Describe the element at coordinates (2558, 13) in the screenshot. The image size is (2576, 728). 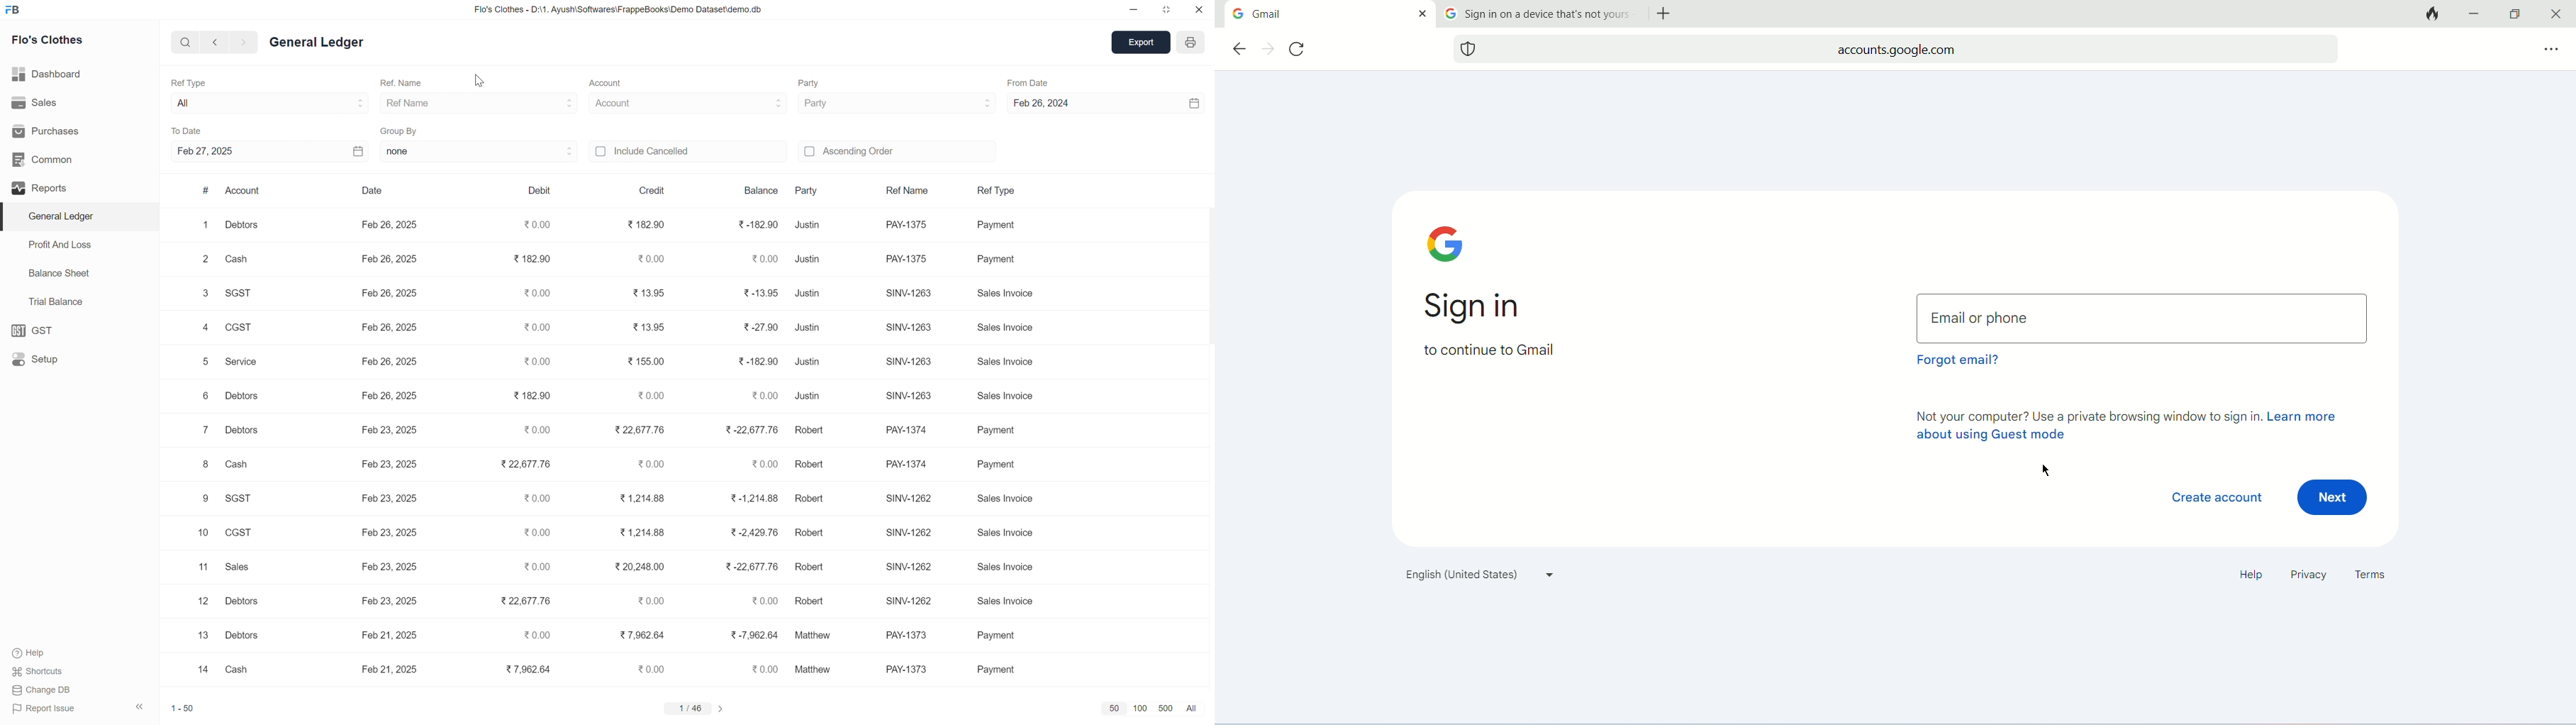
I see `close` at that location.